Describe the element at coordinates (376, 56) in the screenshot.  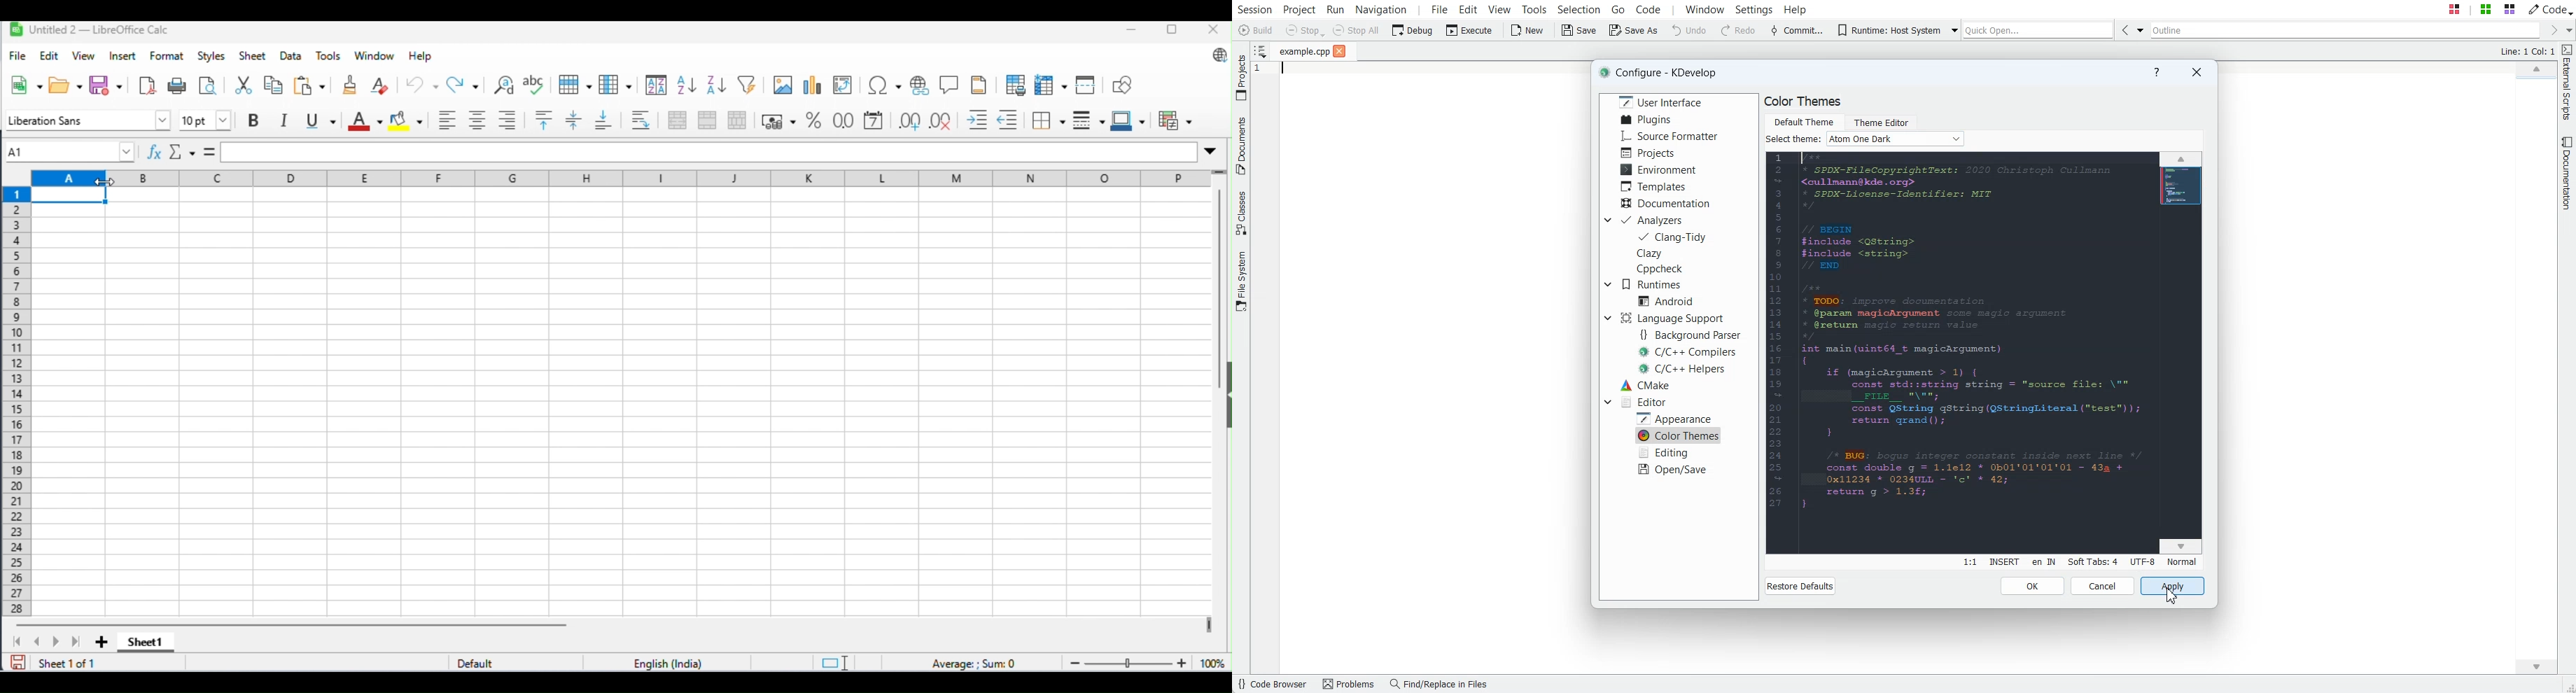
I see `window` at that location.